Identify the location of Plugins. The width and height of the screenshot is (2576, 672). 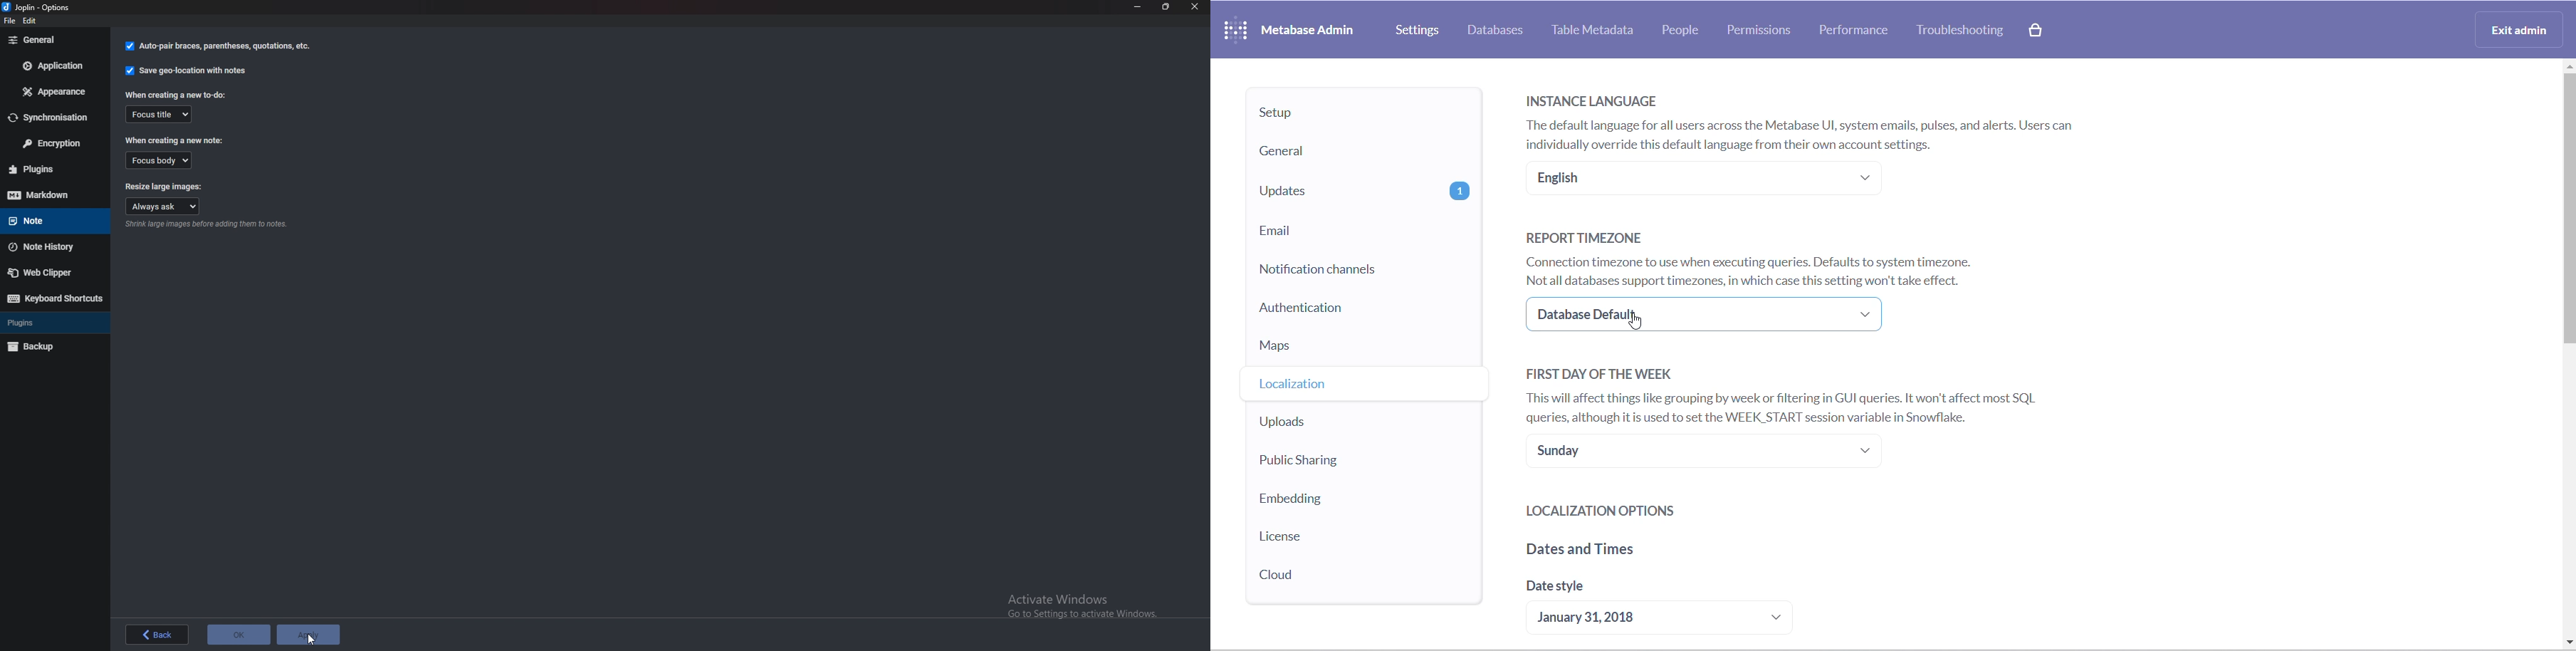
(52, 168).